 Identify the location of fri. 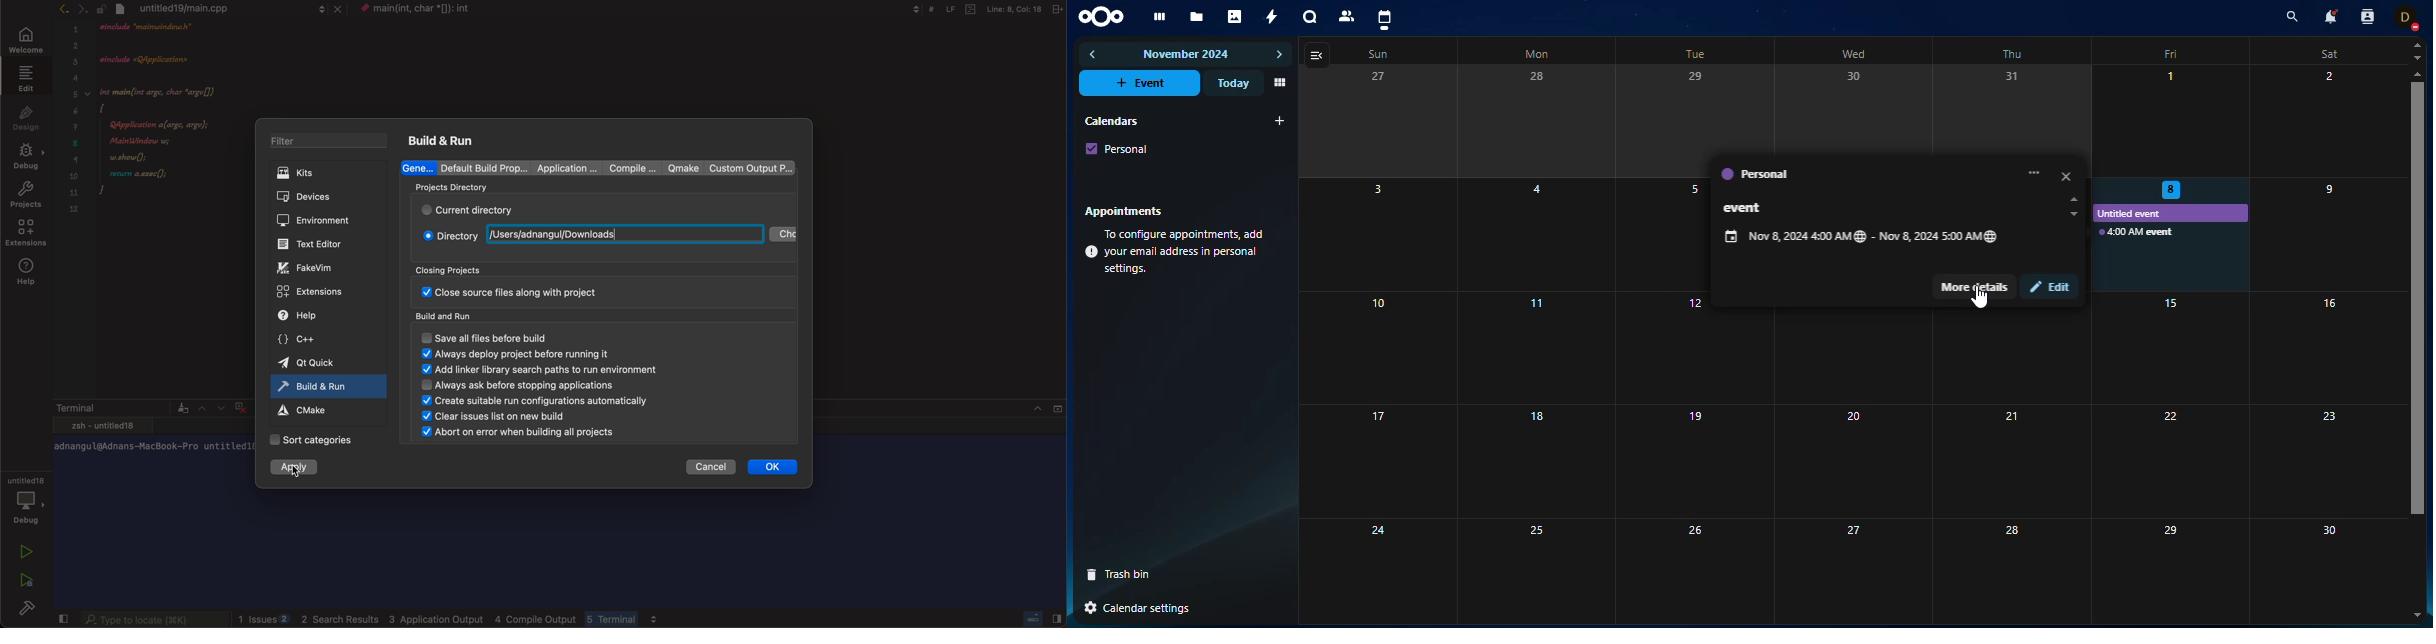
(2173, 52).